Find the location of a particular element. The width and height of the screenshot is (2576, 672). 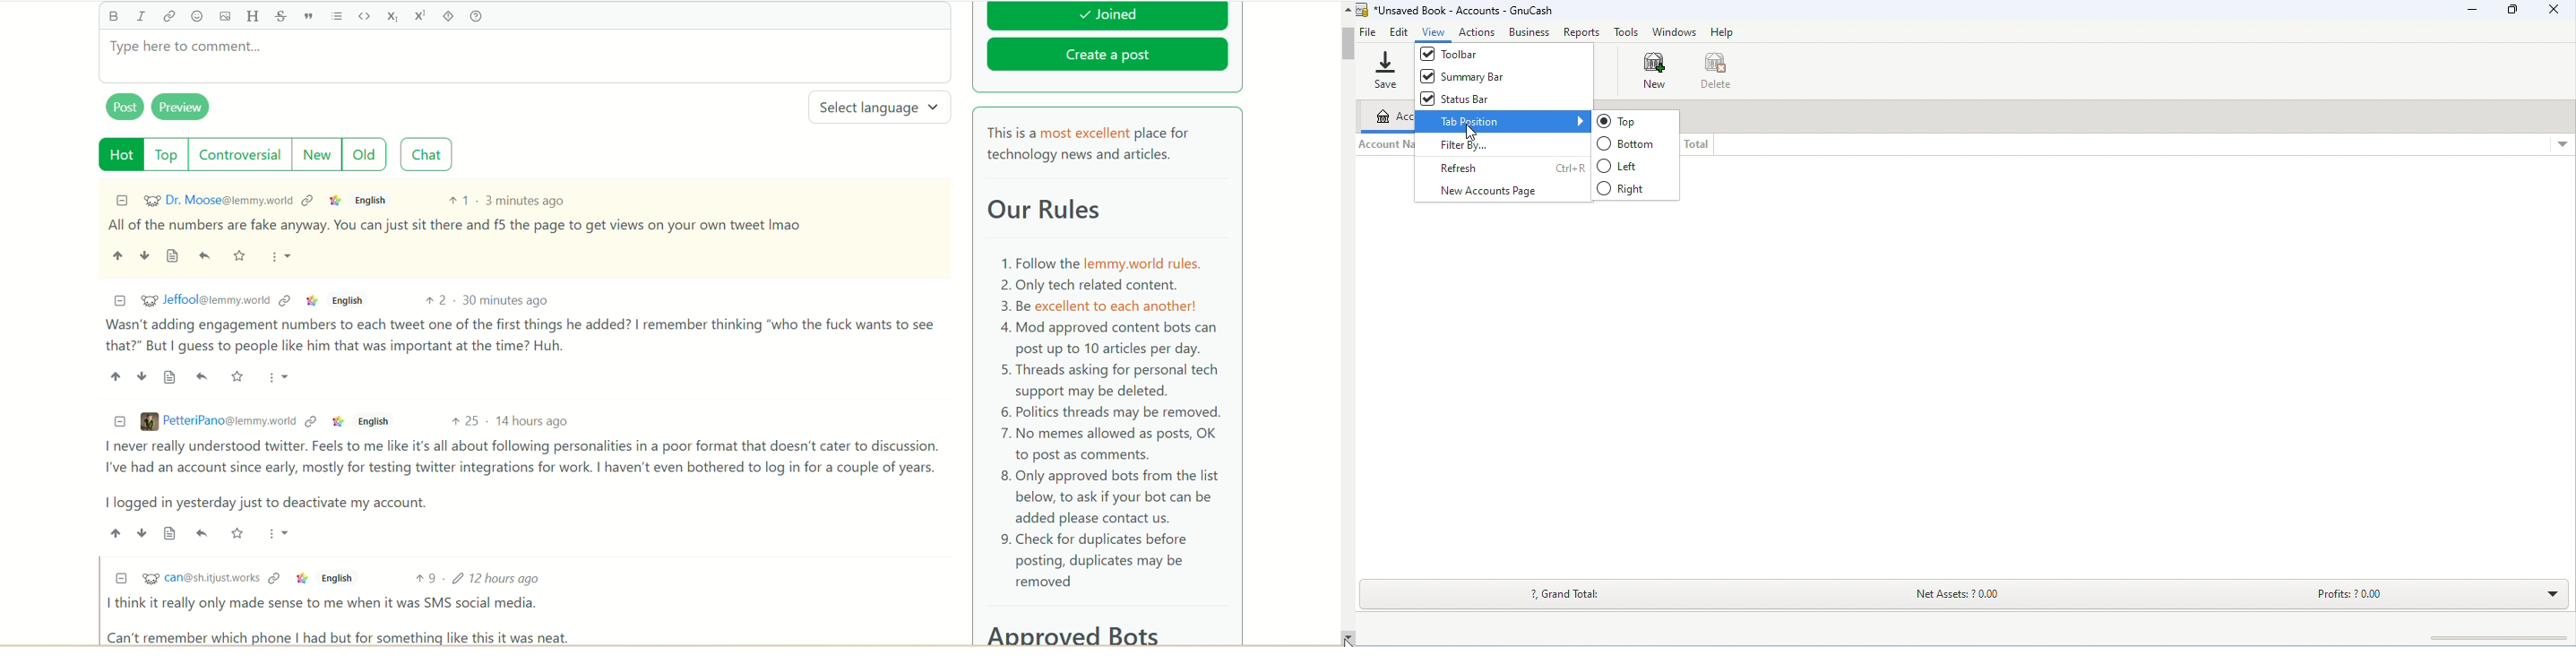

reports is located at coordinates (1582, 31).